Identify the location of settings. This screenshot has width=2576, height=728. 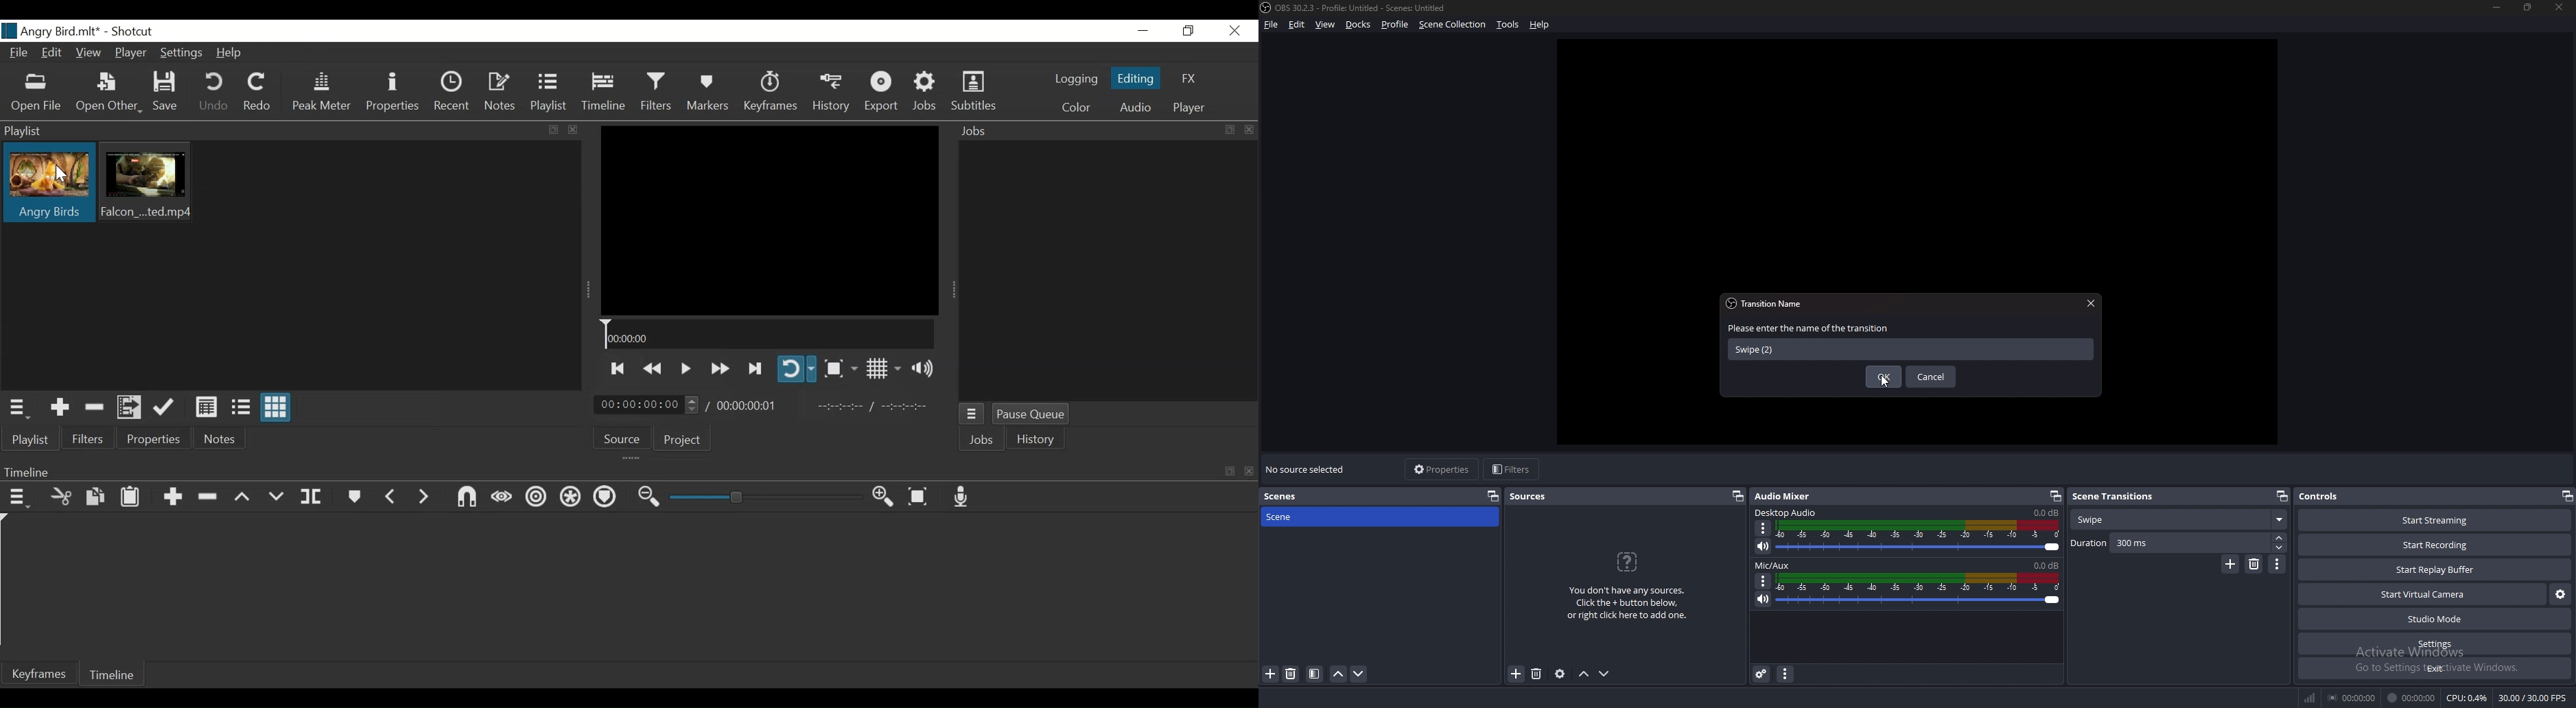
(2437, 644).